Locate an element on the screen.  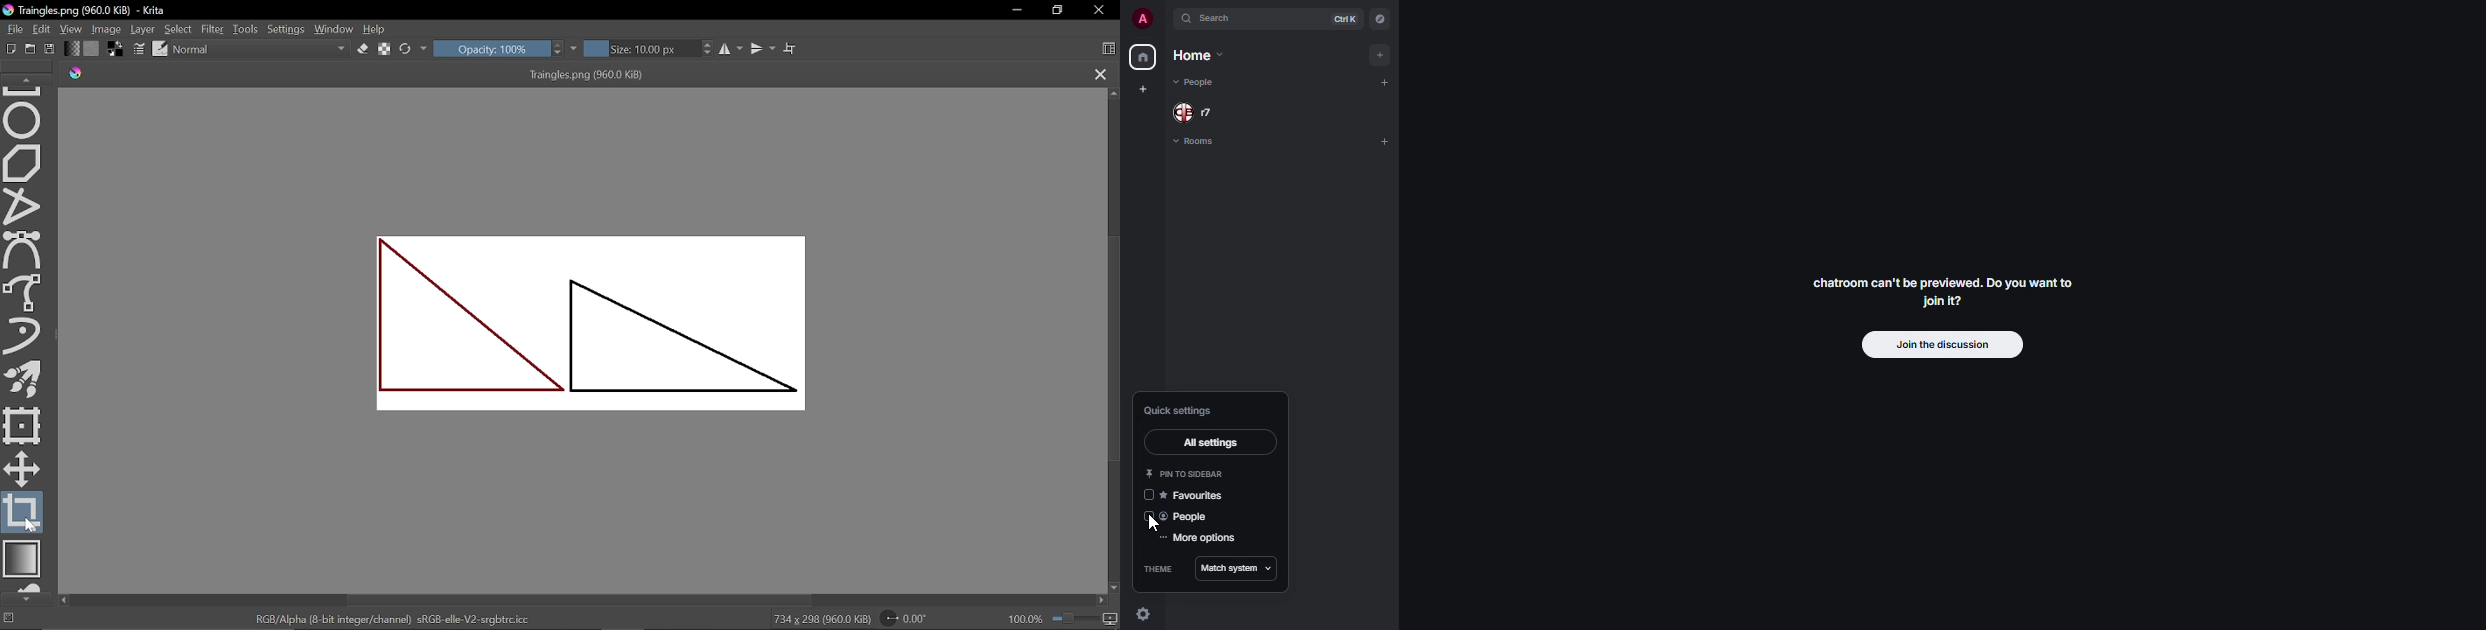
Tools is located at coordinates (246, 29).